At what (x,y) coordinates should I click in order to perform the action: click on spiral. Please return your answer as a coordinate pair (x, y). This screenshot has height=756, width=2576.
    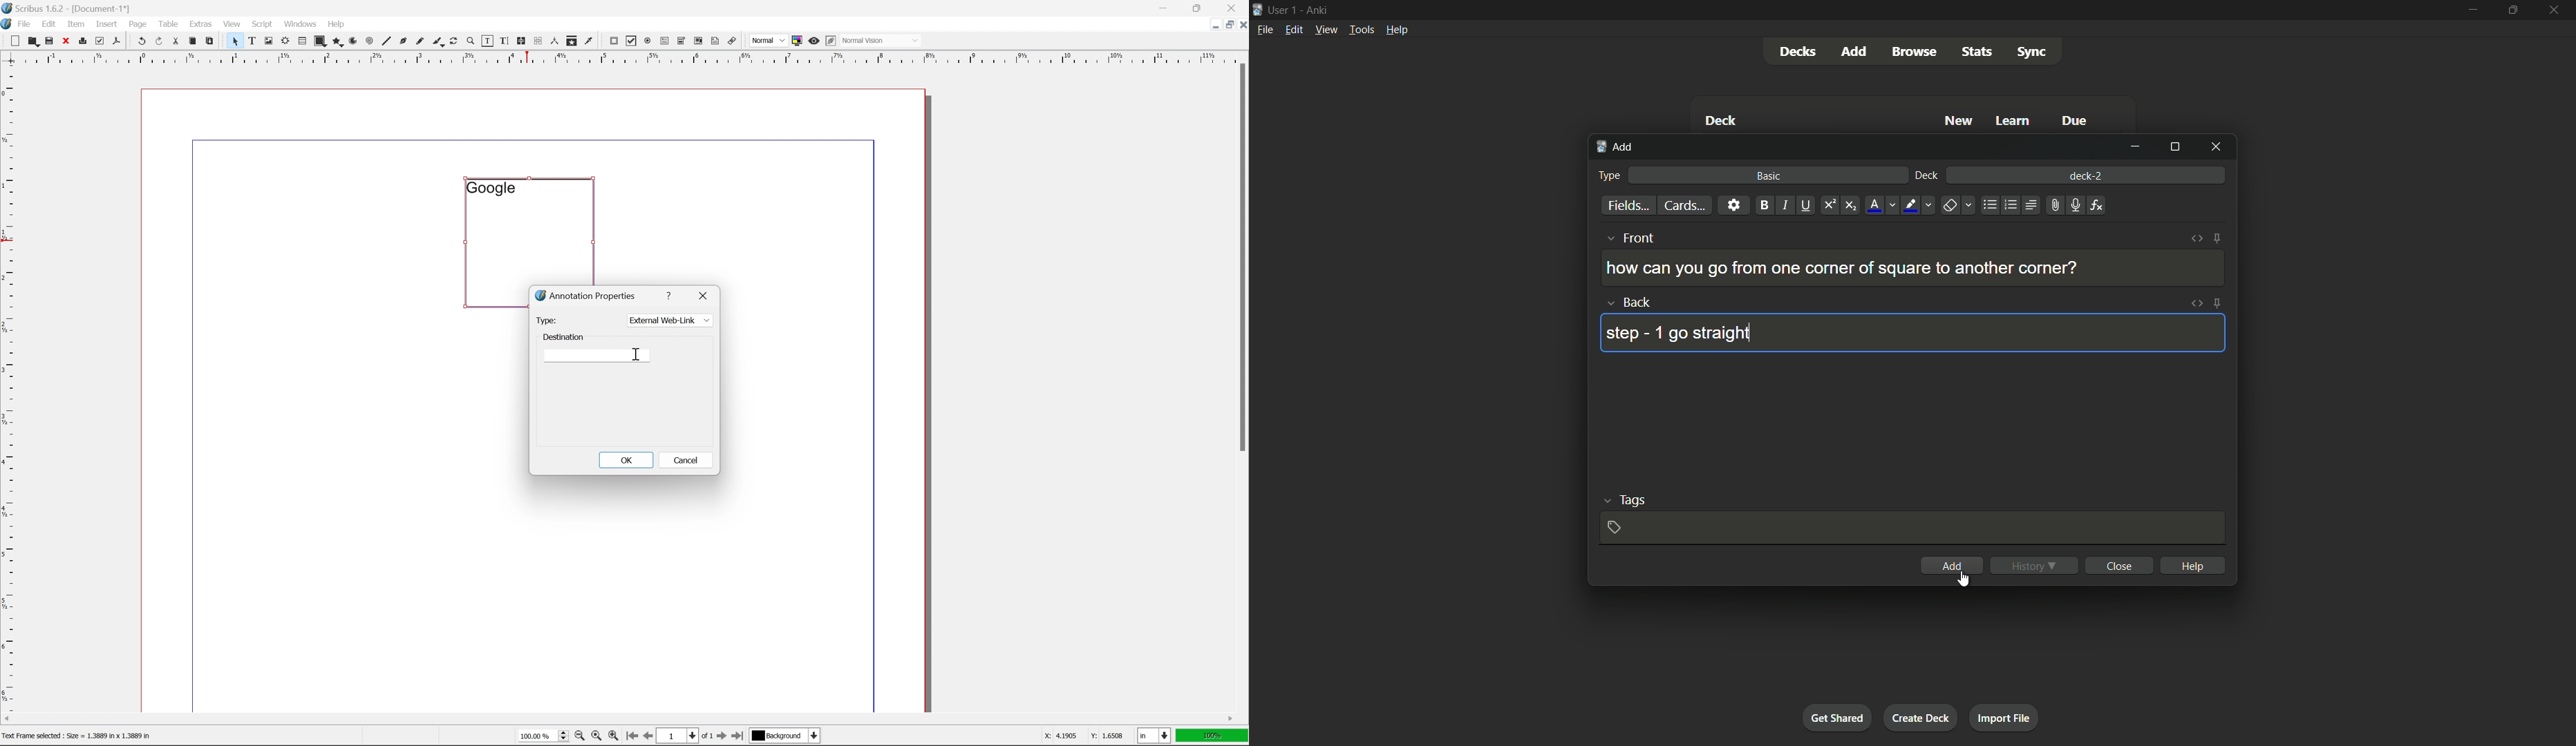
    Looking at the image, I should click on (369, 40).